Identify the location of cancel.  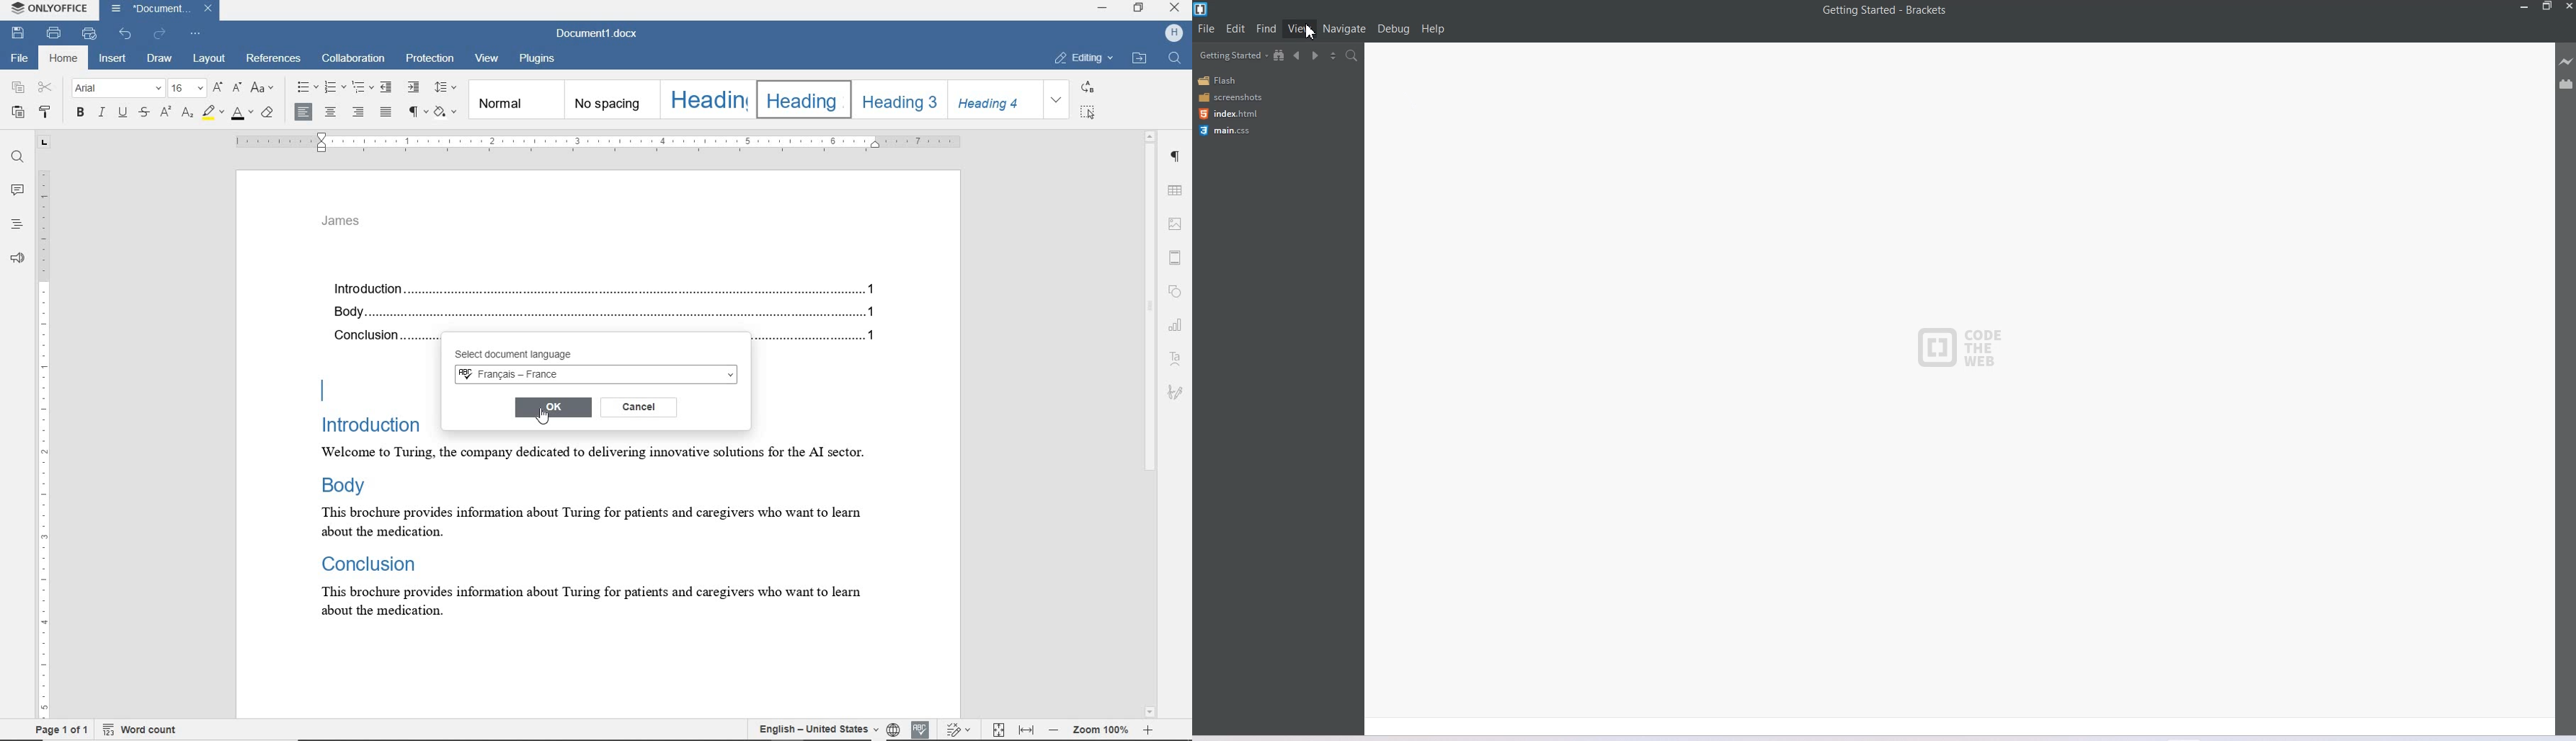
(639, 406).